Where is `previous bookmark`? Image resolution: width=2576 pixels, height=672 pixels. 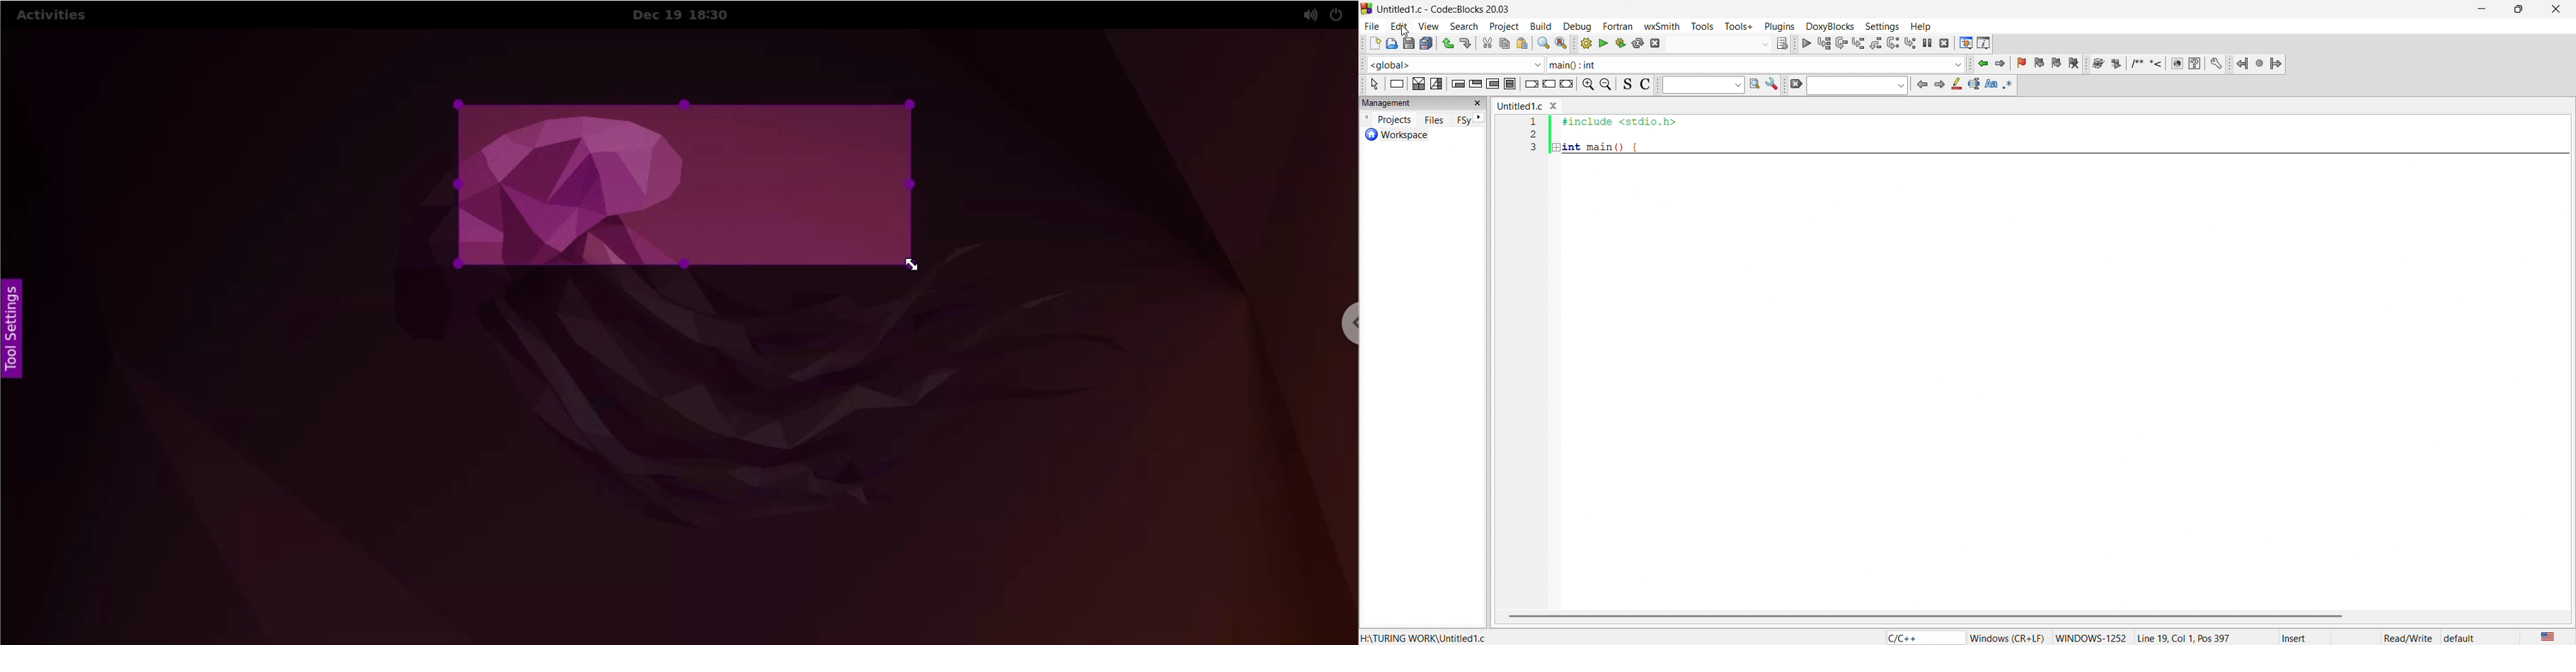
previous bookmark is located at coordinates (2041, 61).